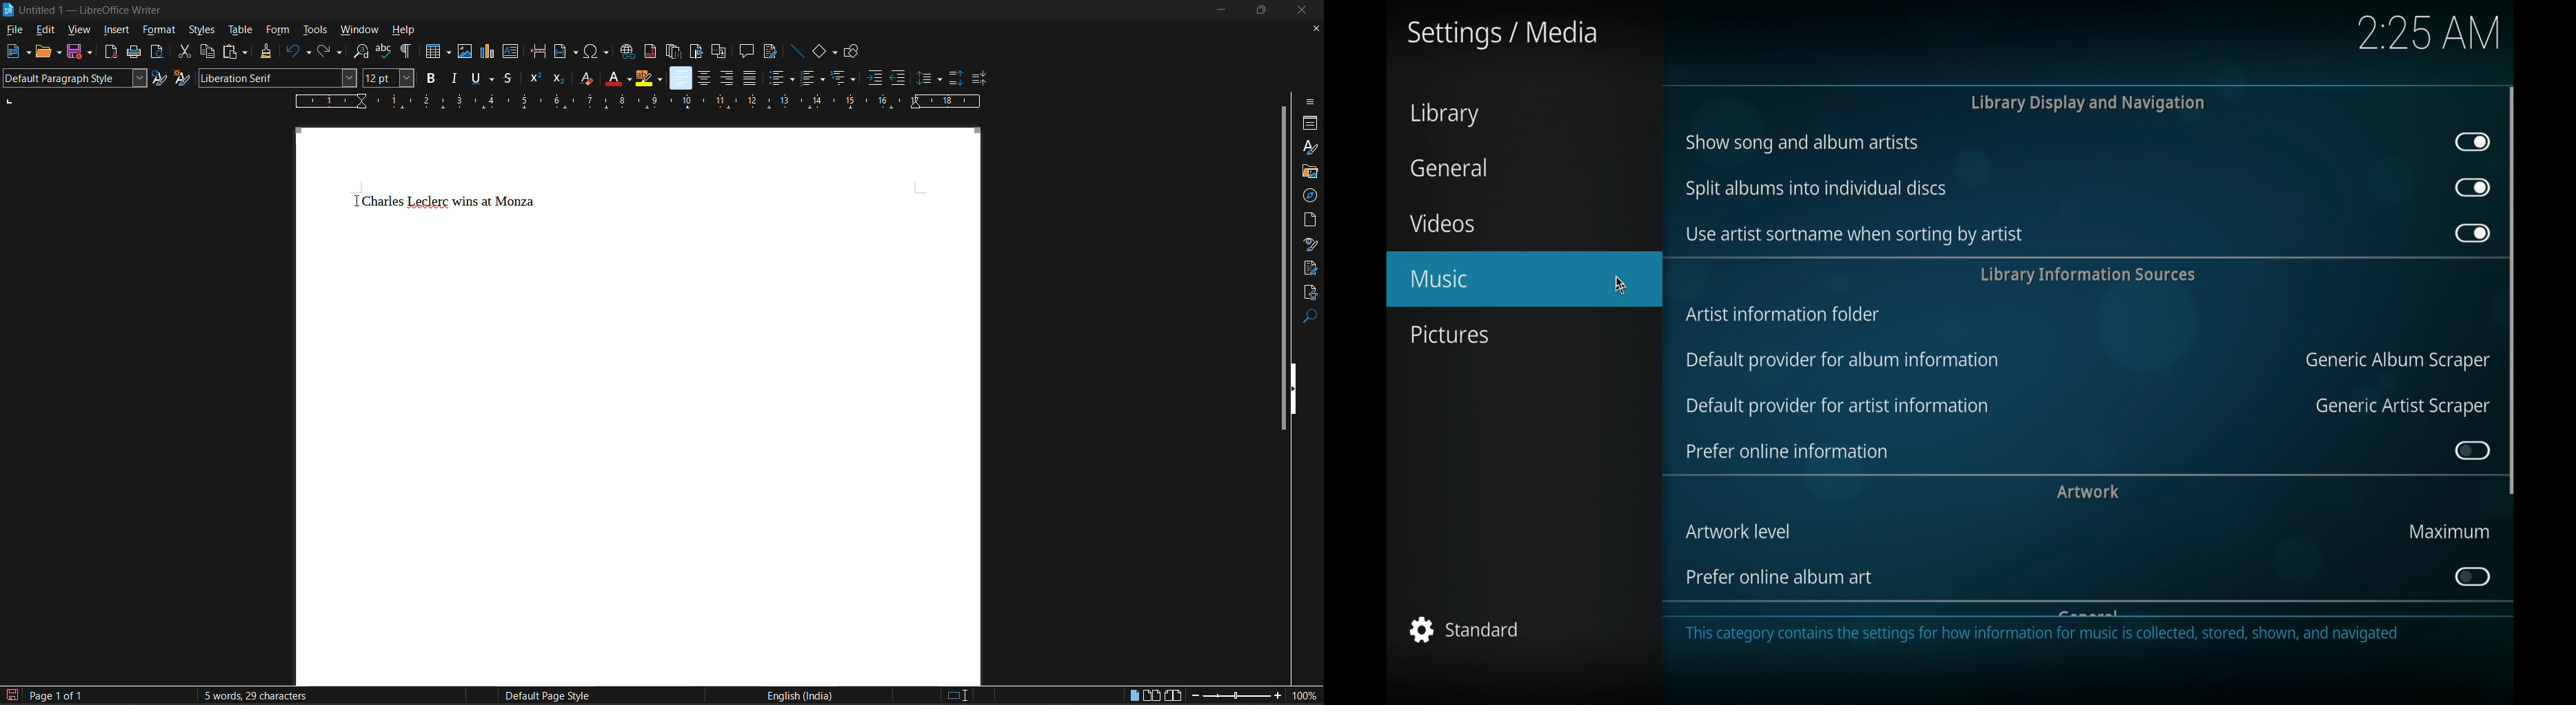 This screenshot has height=728, width=2576. Describe the element at coordinates (429, 77) in the screenshot. I see `bold` at that location.